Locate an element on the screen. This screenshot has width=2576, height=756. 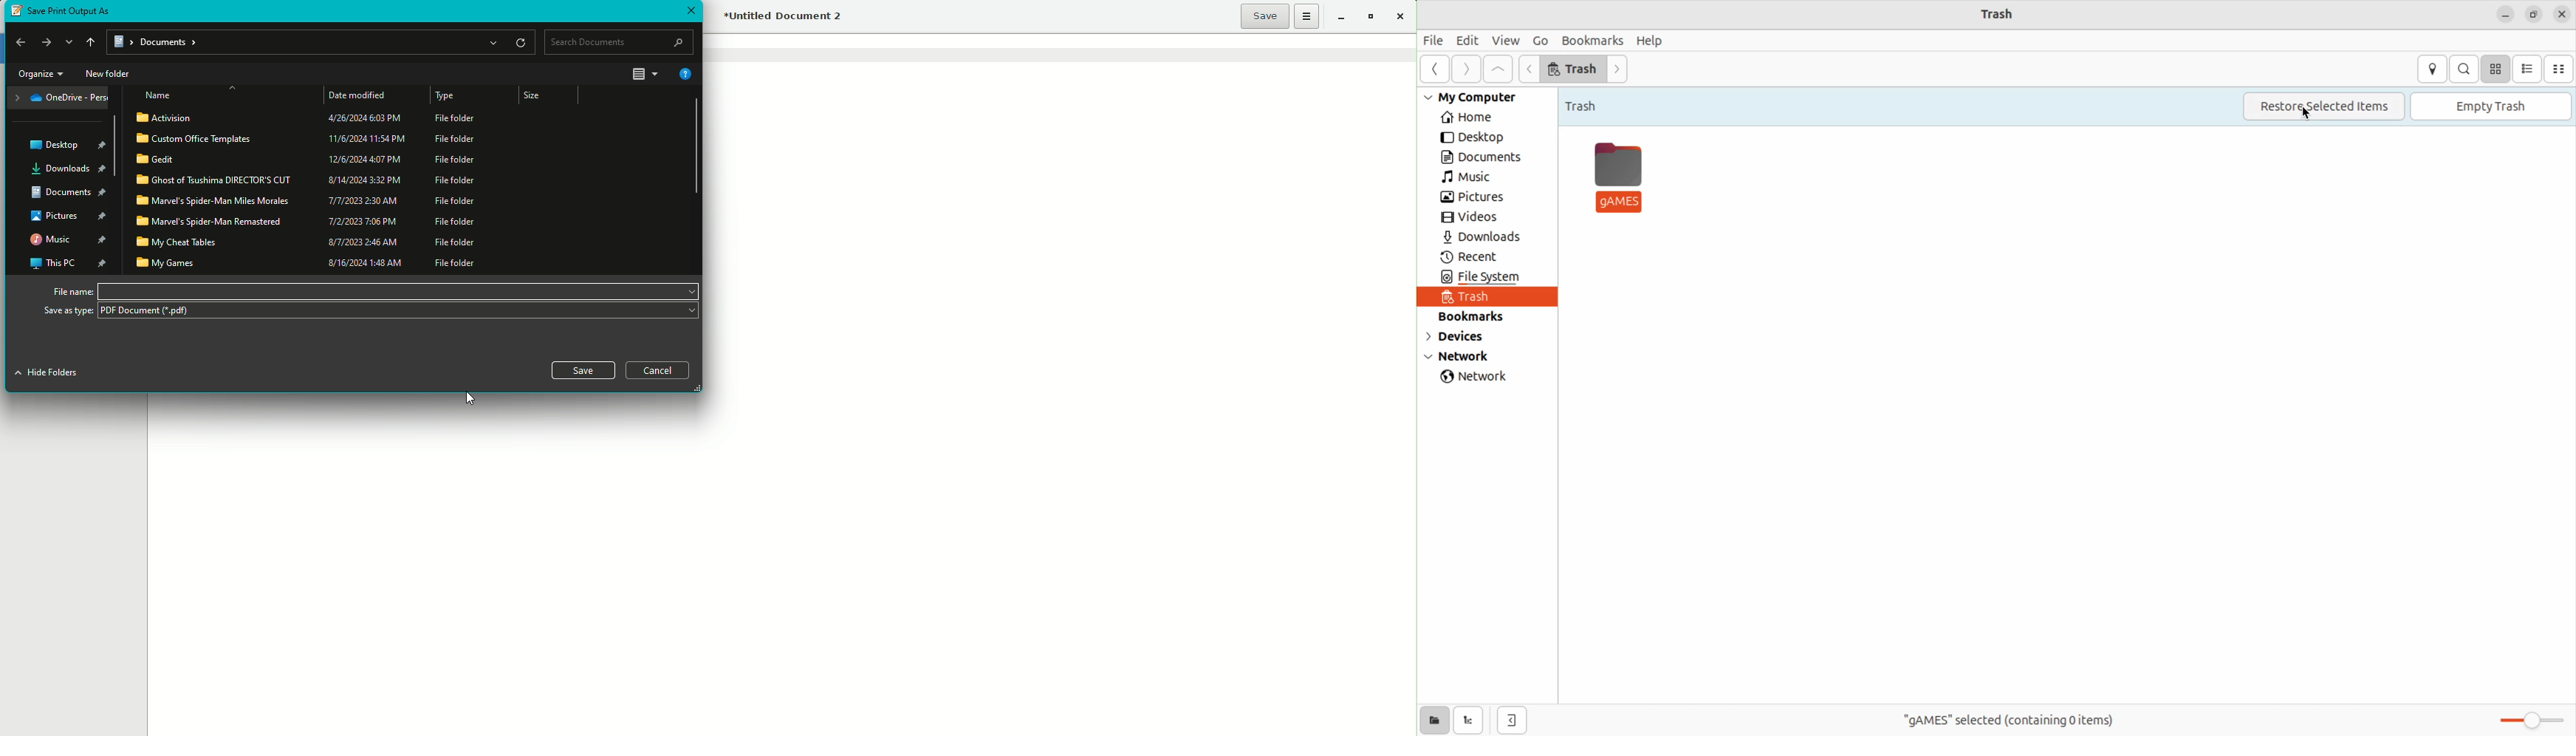
Close is located at coordinates (1404, 17).